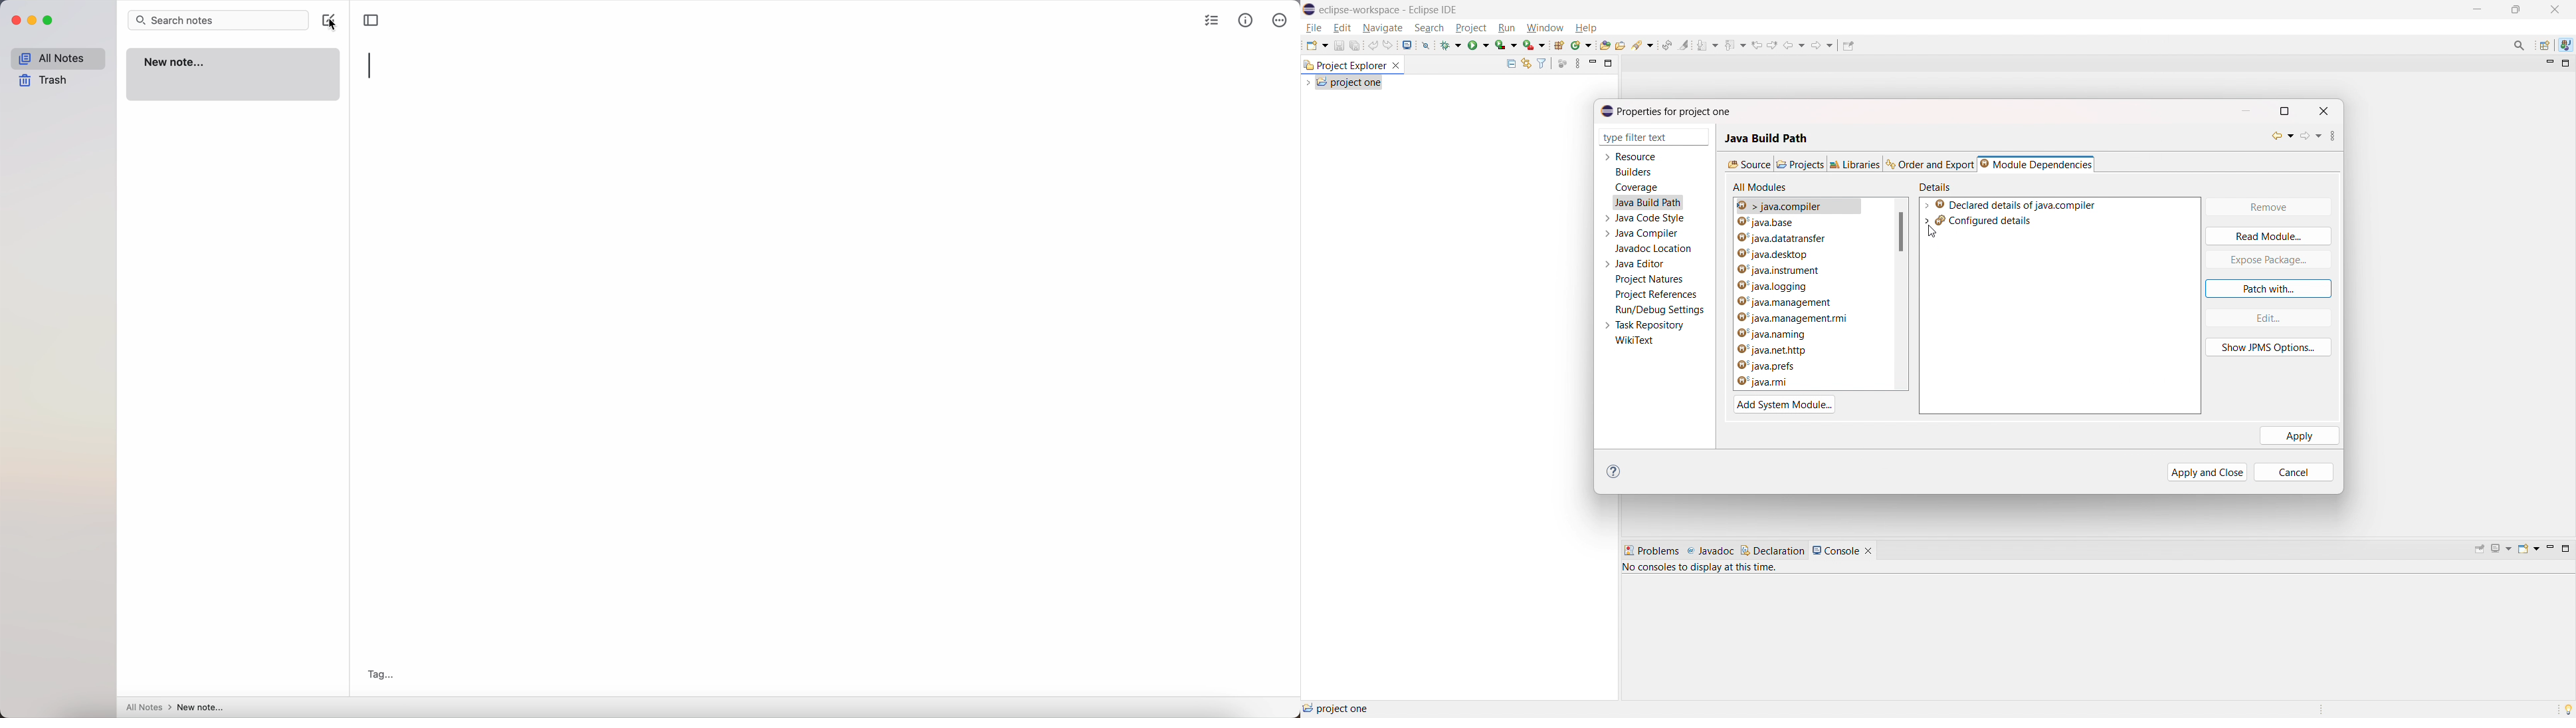 This screenshot has width=2576, height=728. I want to click on console, so click(1836, 550).